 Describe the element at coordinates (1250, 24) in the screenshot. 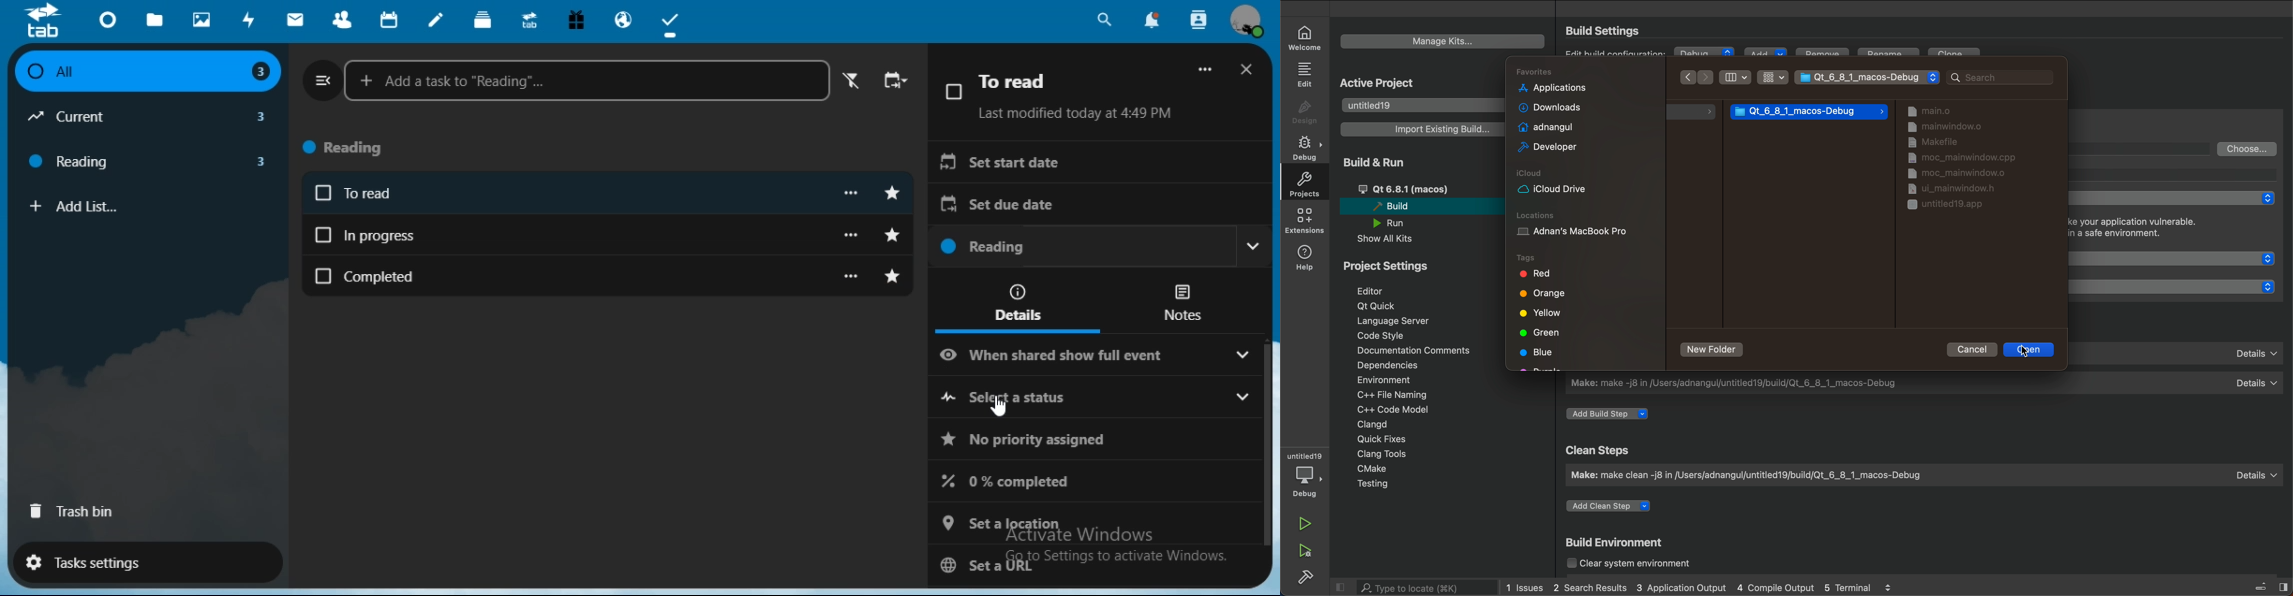

I see `view profile` at that location.